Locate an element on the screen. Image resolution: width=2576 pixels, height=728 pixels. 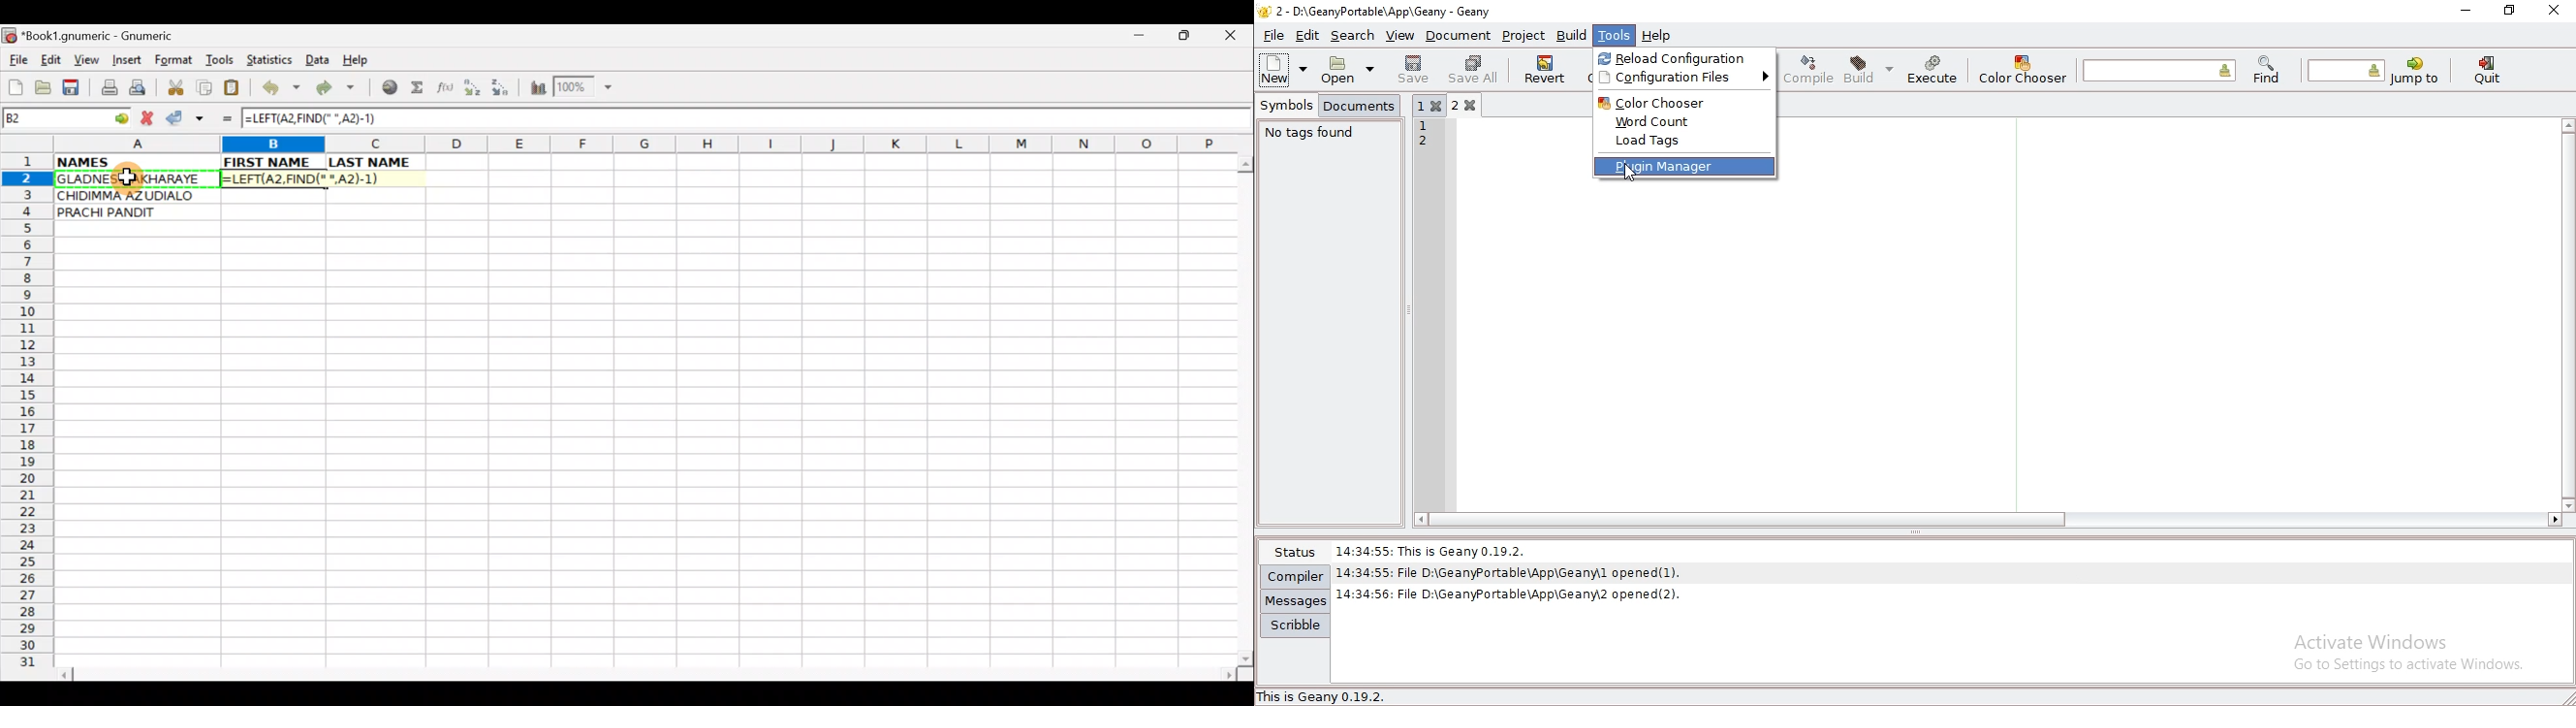
Print preview is located at coordinates (138, 90).